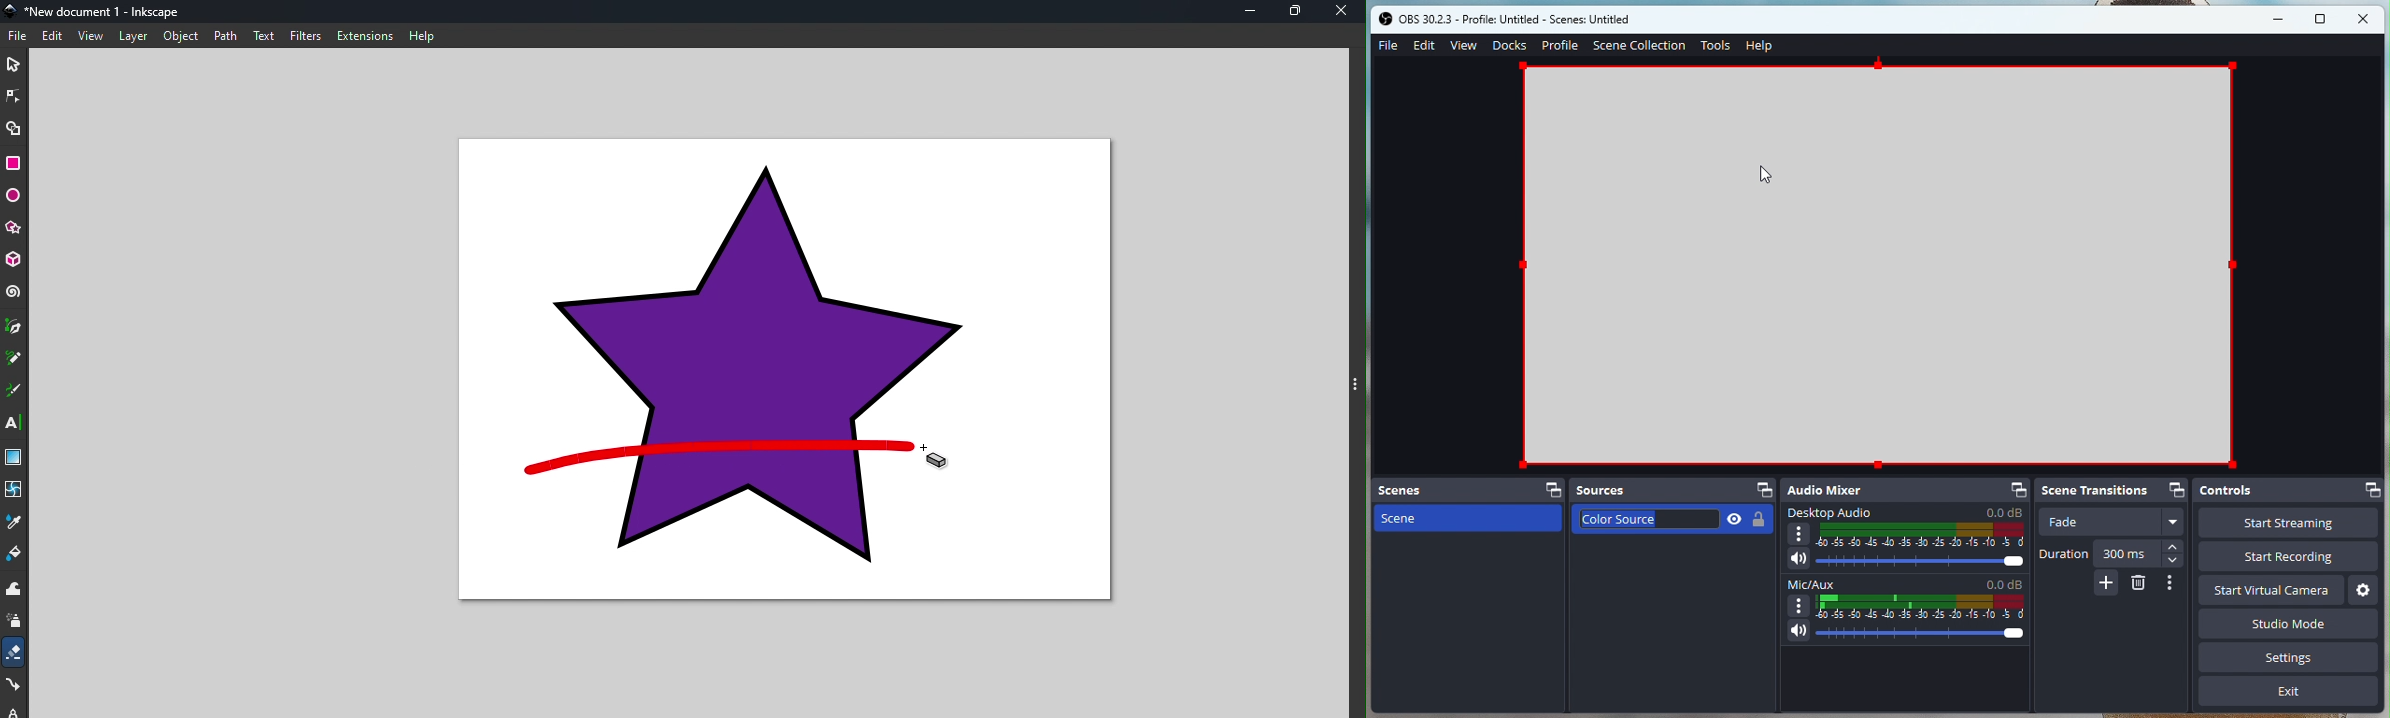 This screenshot has width=2408, height=728. Describe the element at coordinates (2363, 589) in the screenshot. I see `Settings` at that location.